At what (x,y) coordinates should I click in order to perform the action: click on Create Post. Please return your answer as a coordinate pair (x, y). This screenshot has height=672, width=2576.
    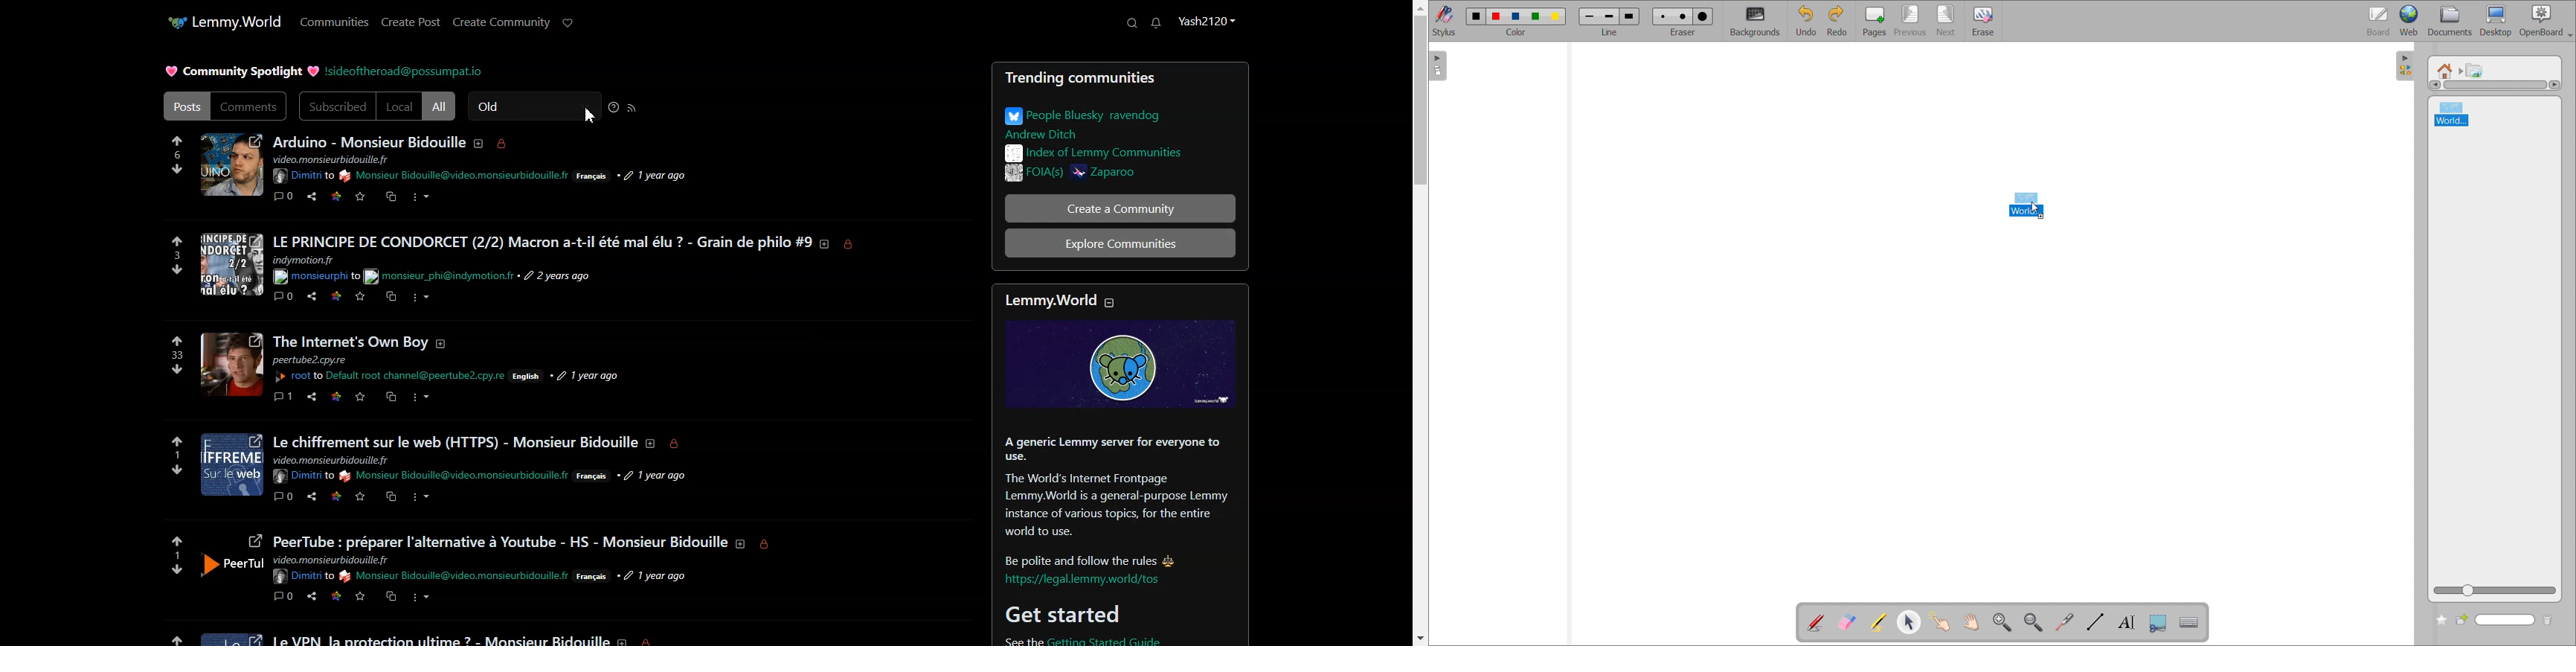
    Looking at the image, I should click on (411, 22).